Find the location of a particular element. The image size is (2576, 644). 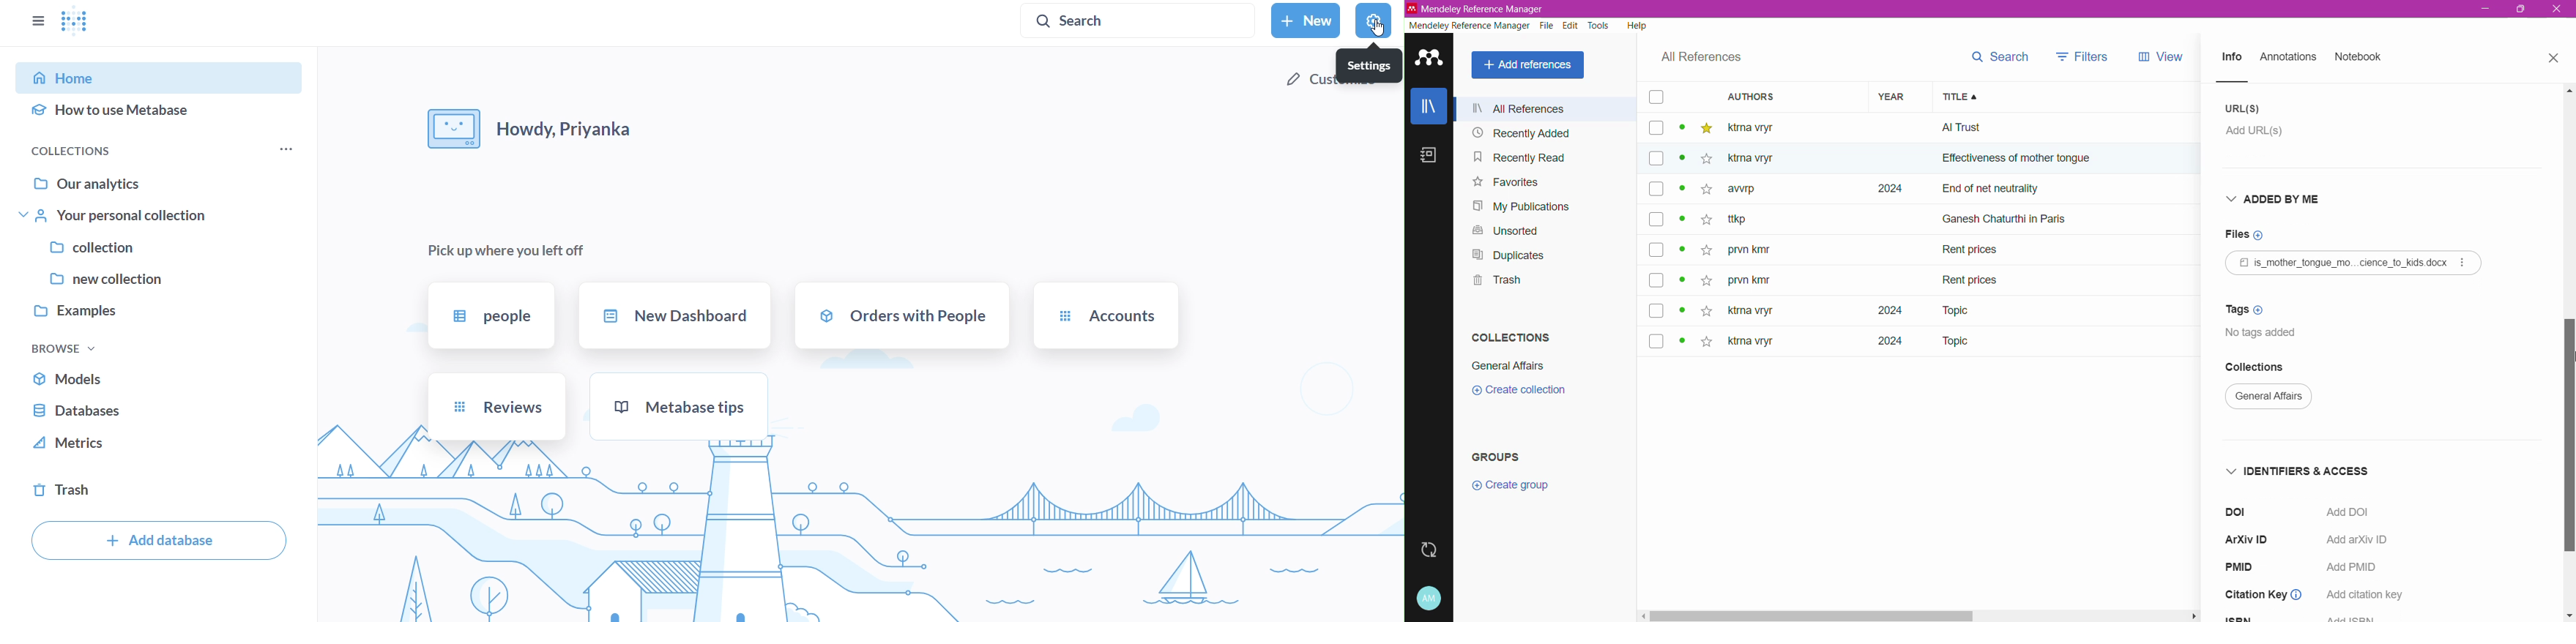

end of net neutrally  is located at coordinates (2072, 190).